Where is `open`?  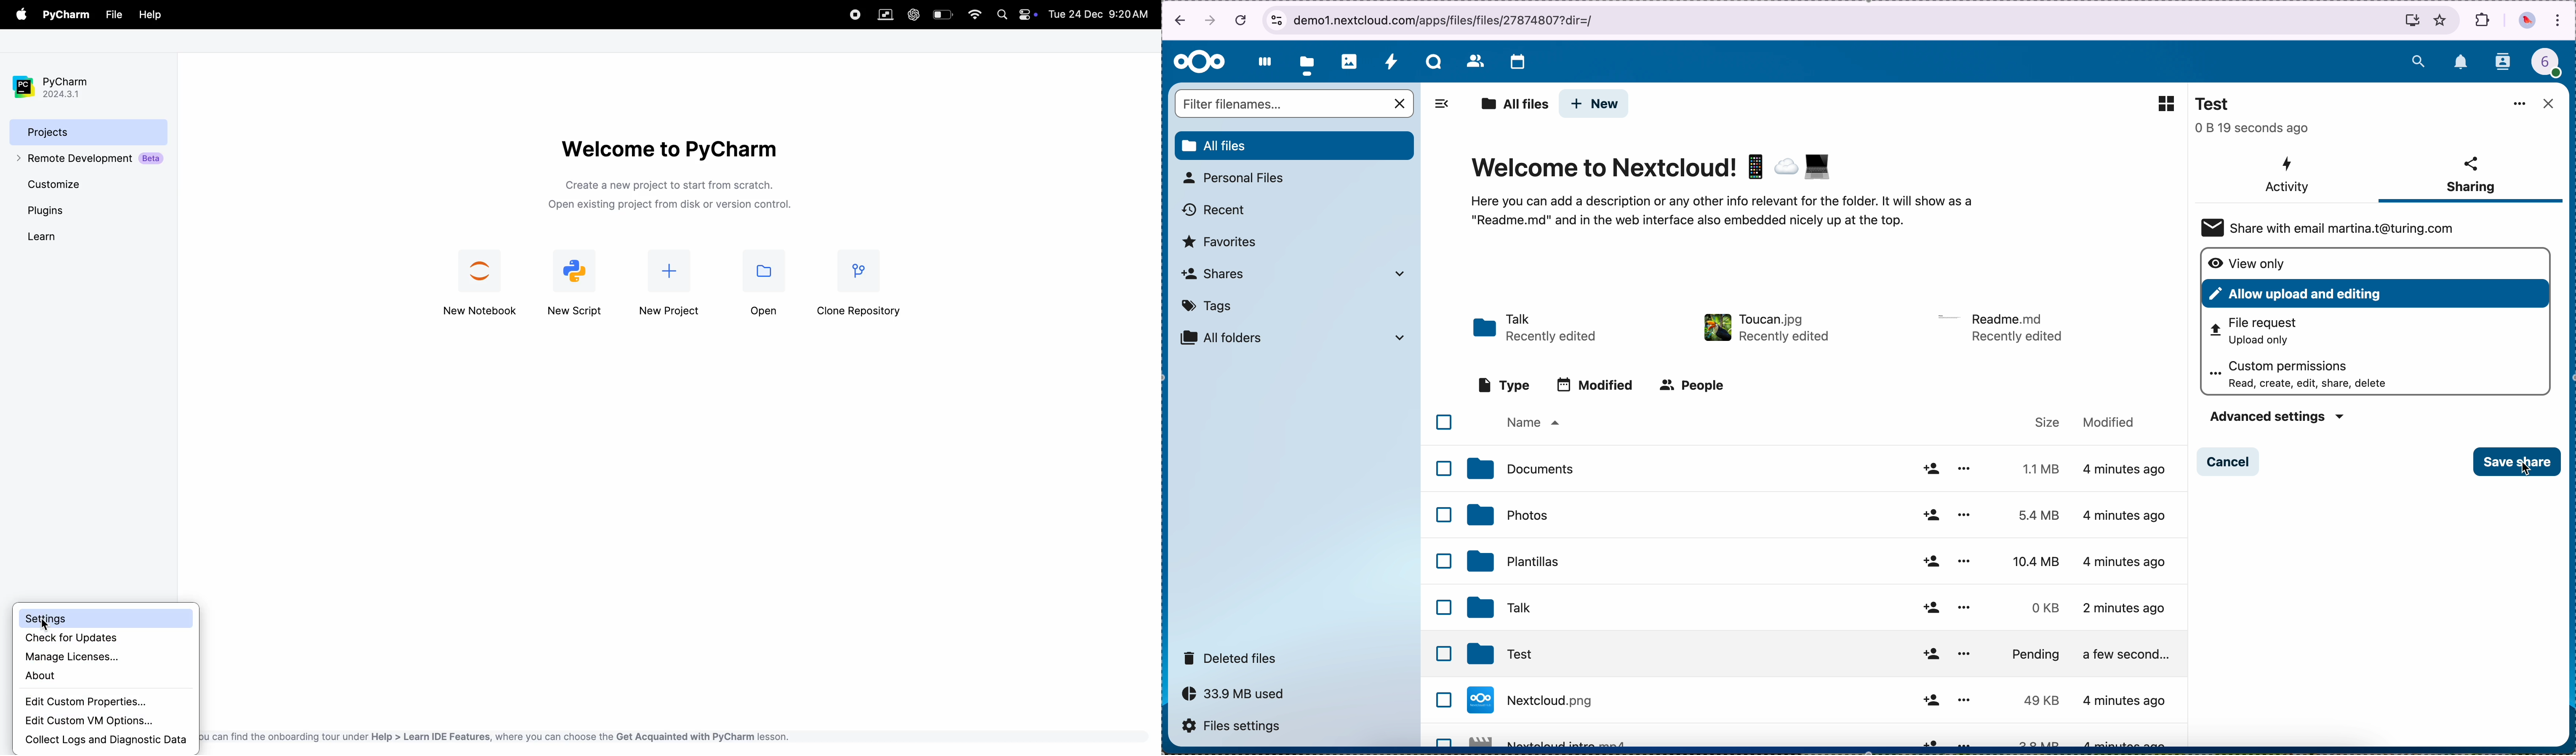 open is located at coordinates (763, 288).